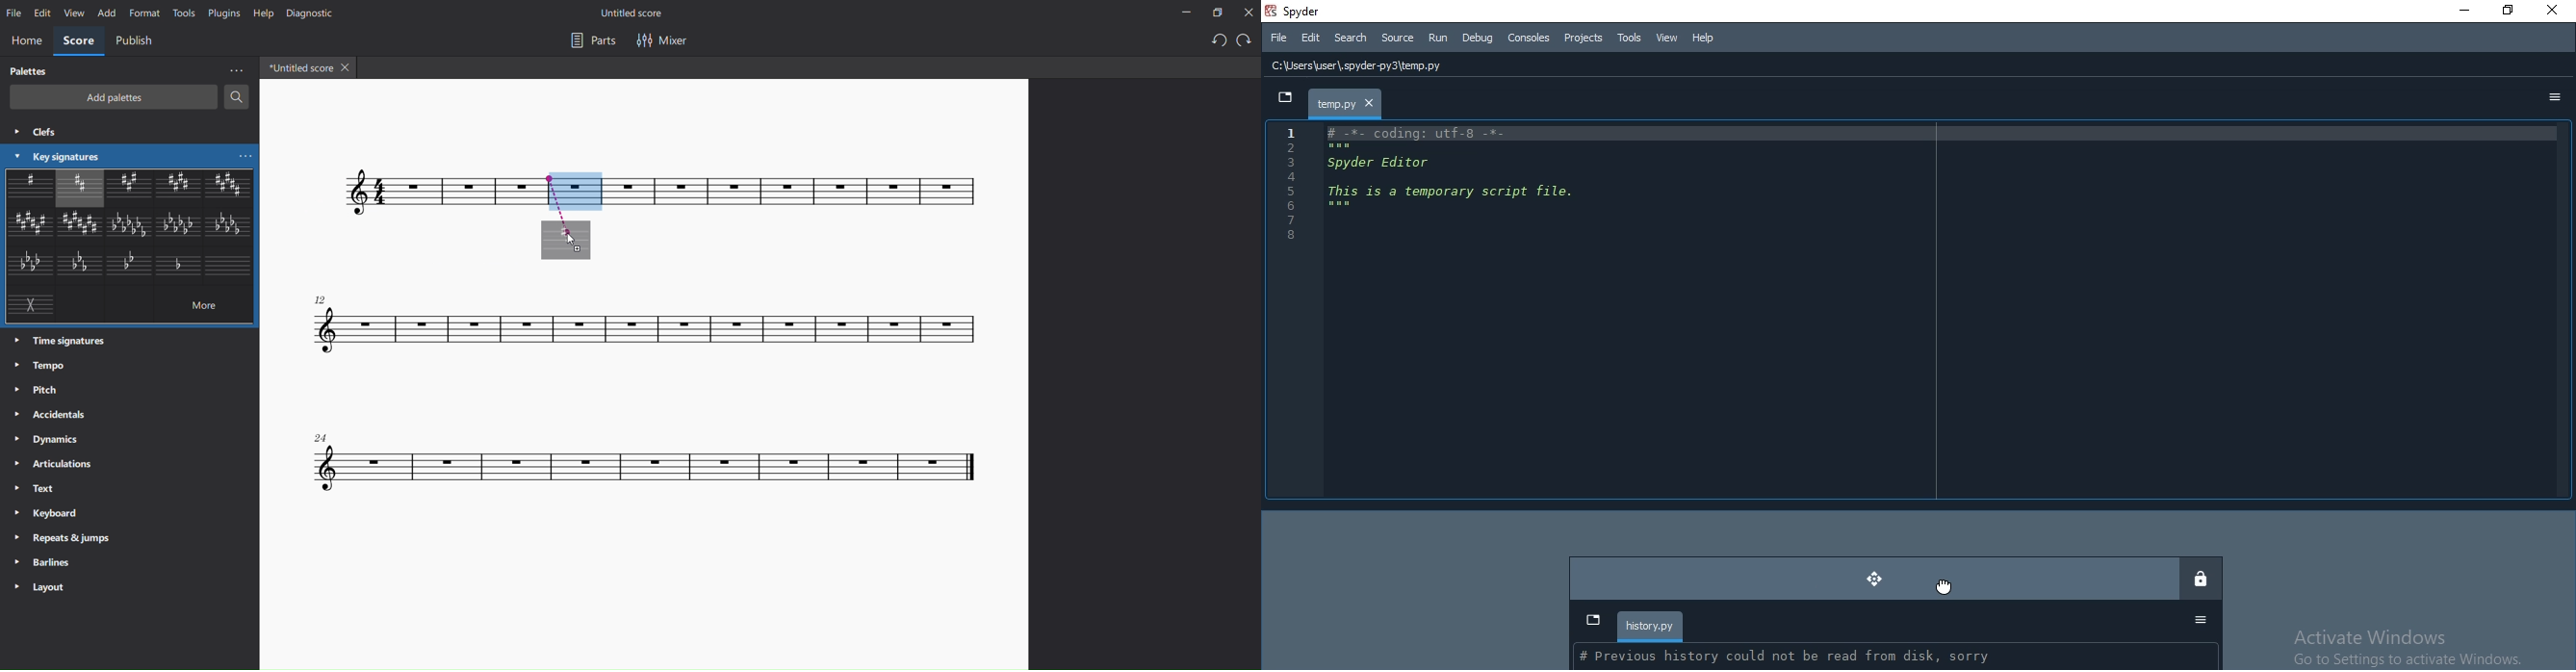  Describe the element at coordinates (1280, 97) in the screenshot. I see `dropdown` at that location.